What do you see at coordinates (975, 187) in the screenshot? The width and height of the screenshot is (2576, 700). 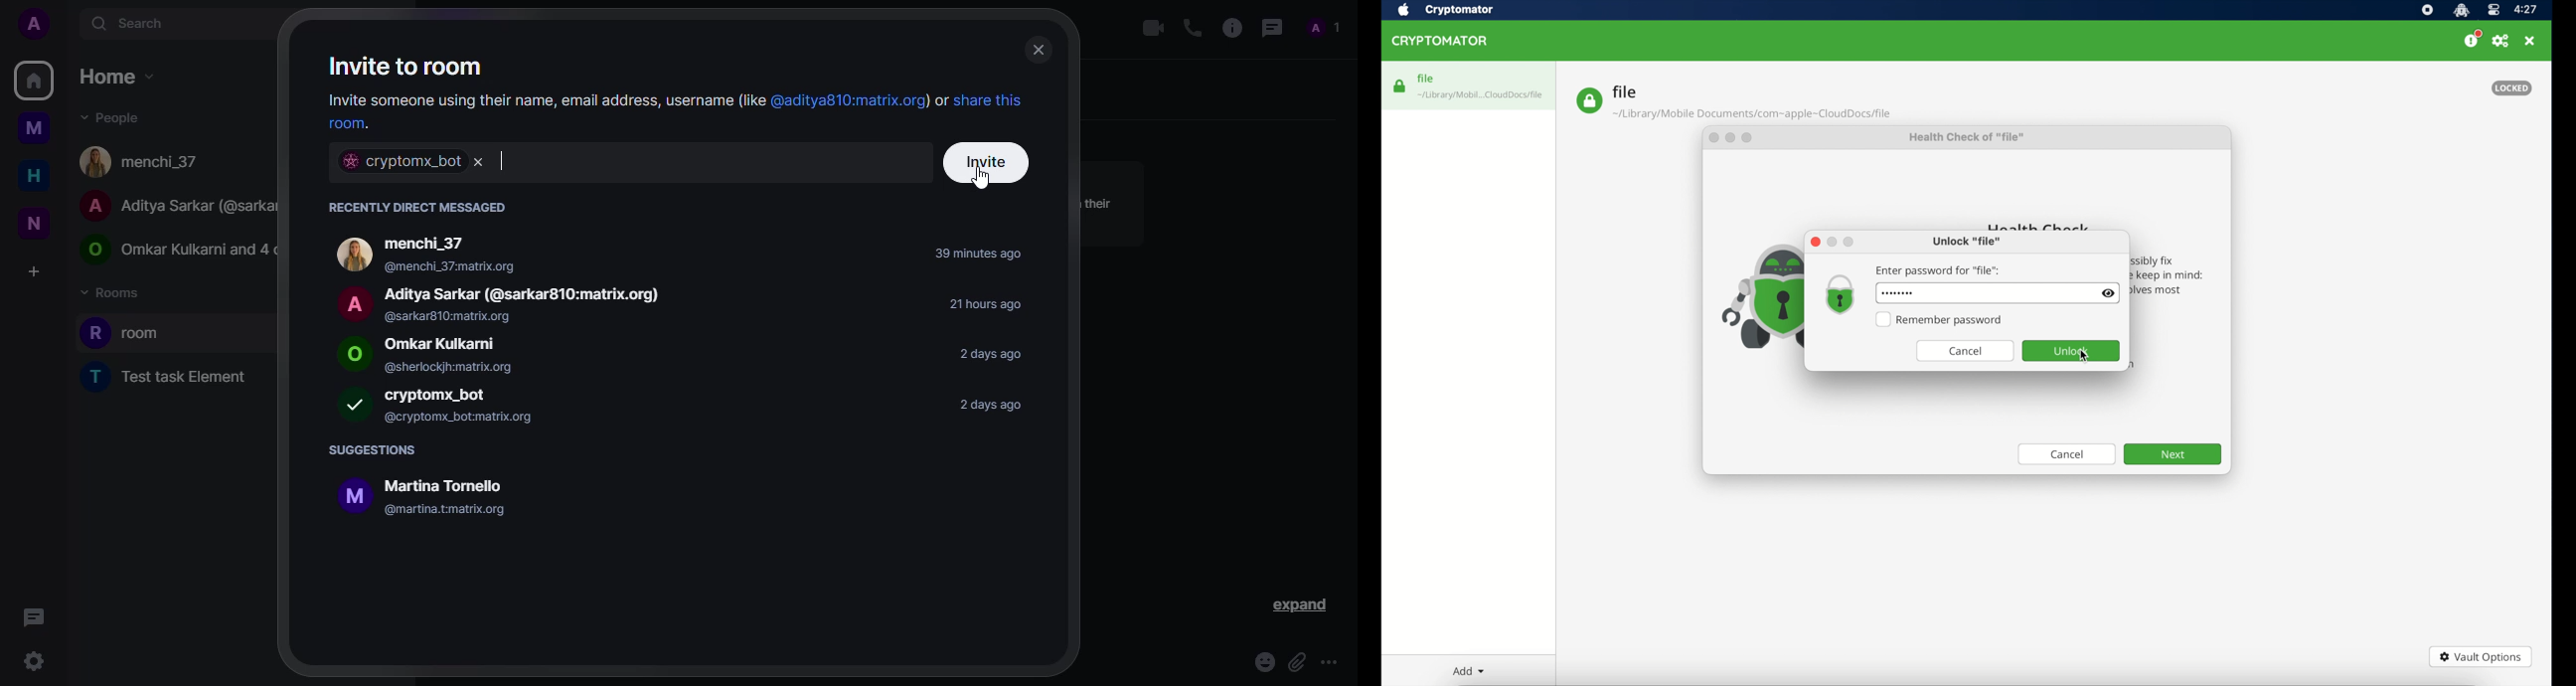 I see `cursor` at bounding box center [975, 187].